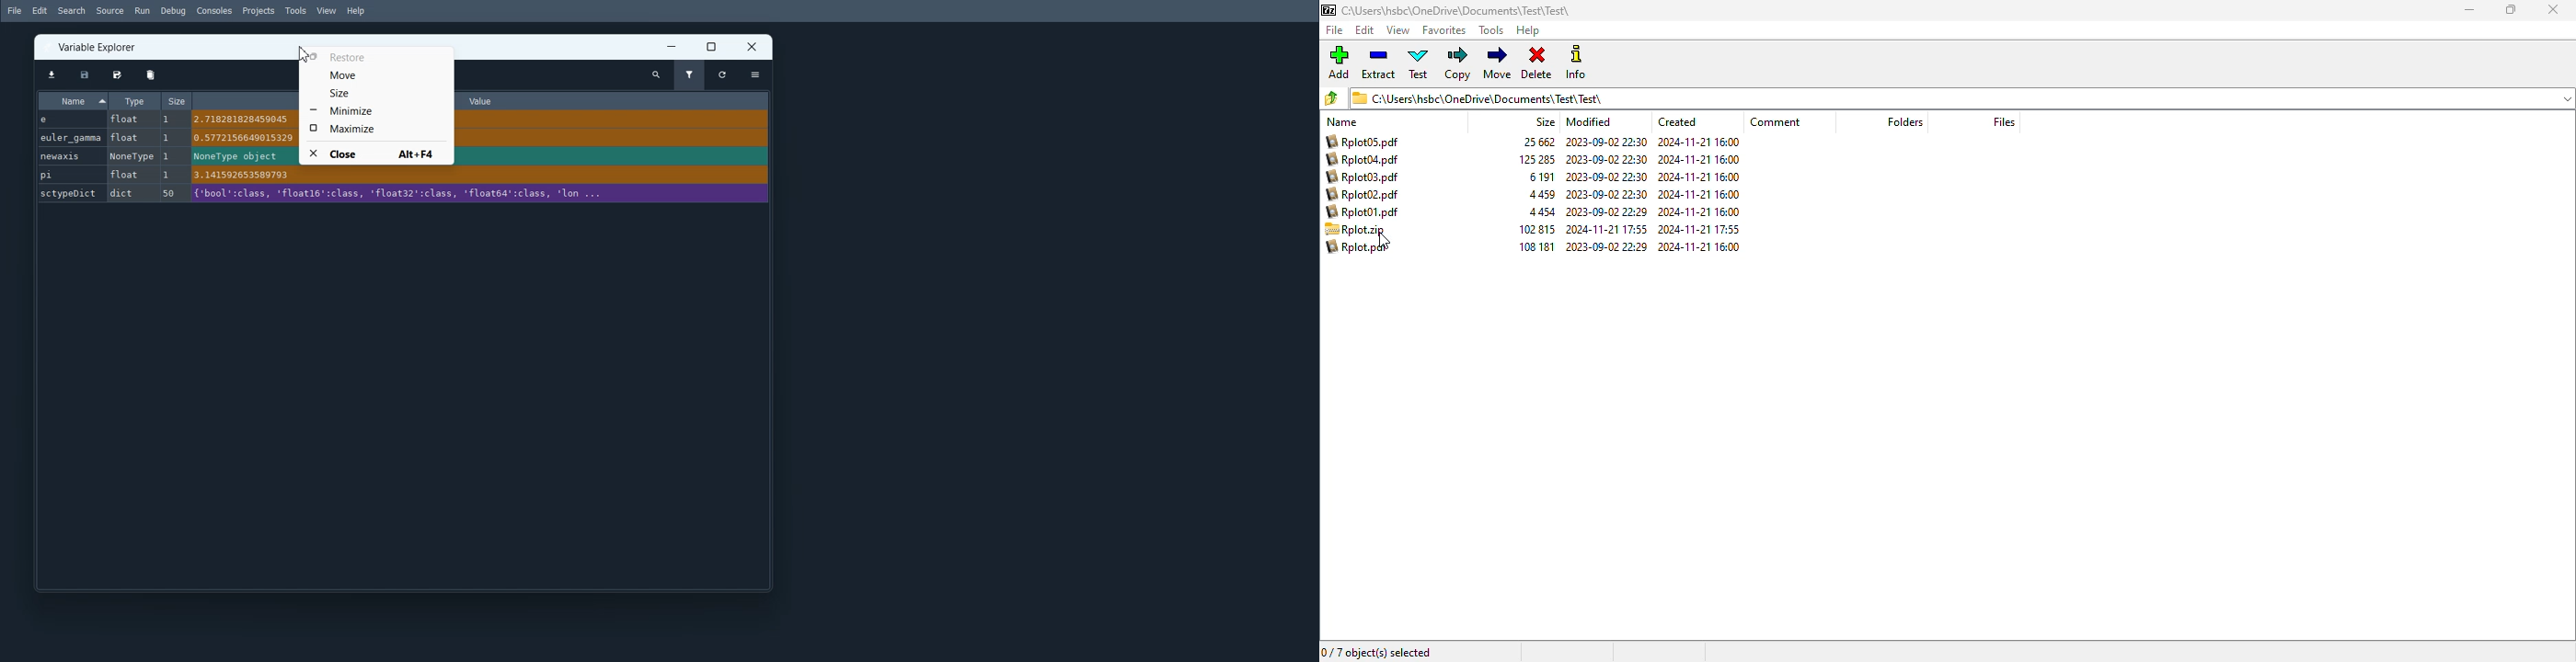 Image resolution: width=2576 pixels, height=672 pixels. I want to click on 2024-11-21 16:00, so click(1700, 247).